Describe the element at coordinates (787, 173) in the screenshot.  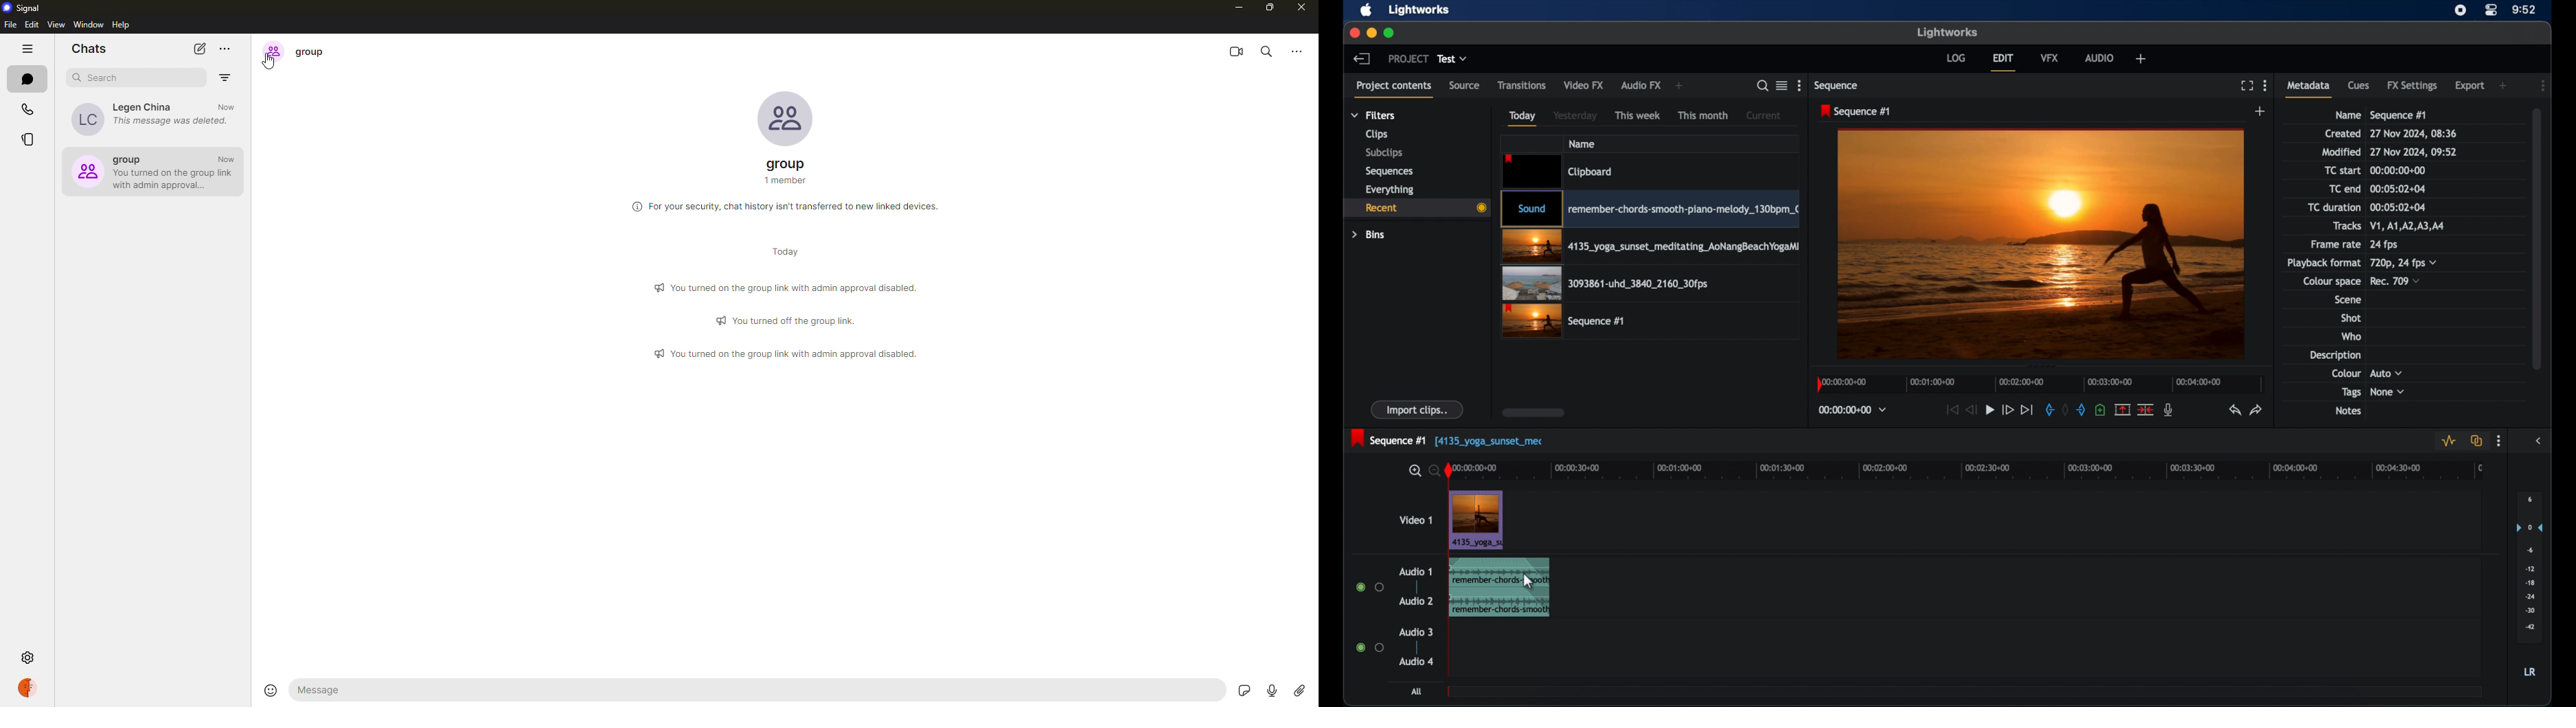
I see `group` at that location.